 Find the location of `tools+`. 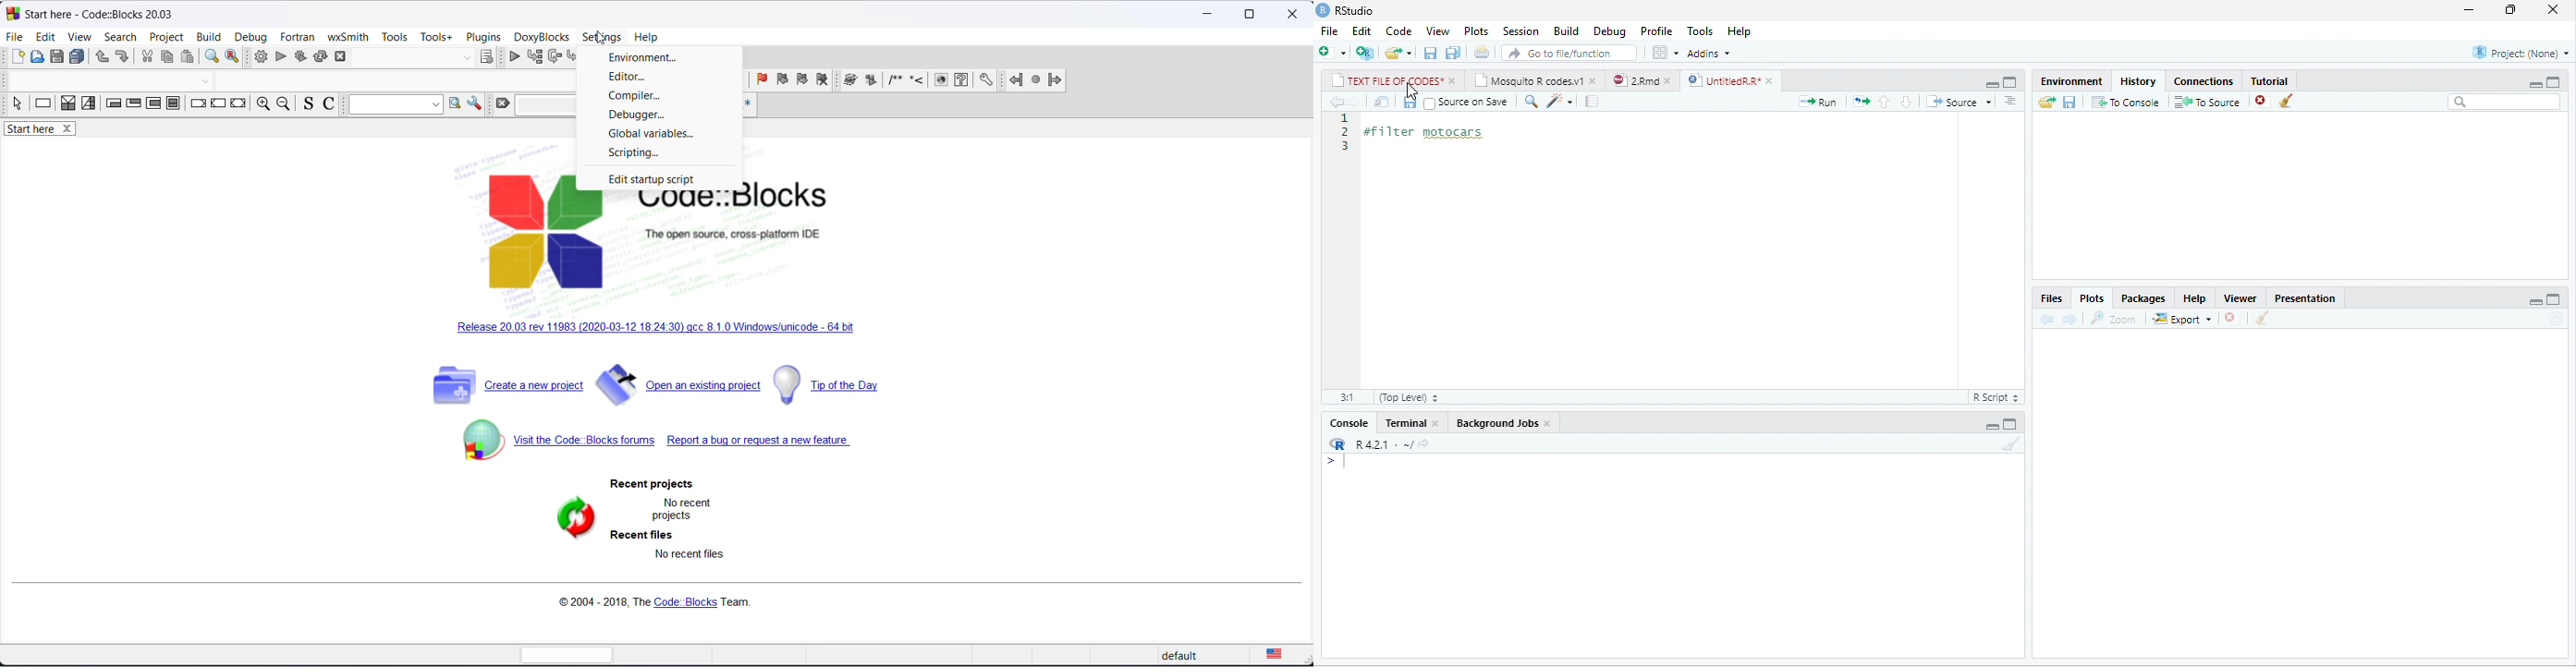

tools+ is located at coordinates (437, 38).